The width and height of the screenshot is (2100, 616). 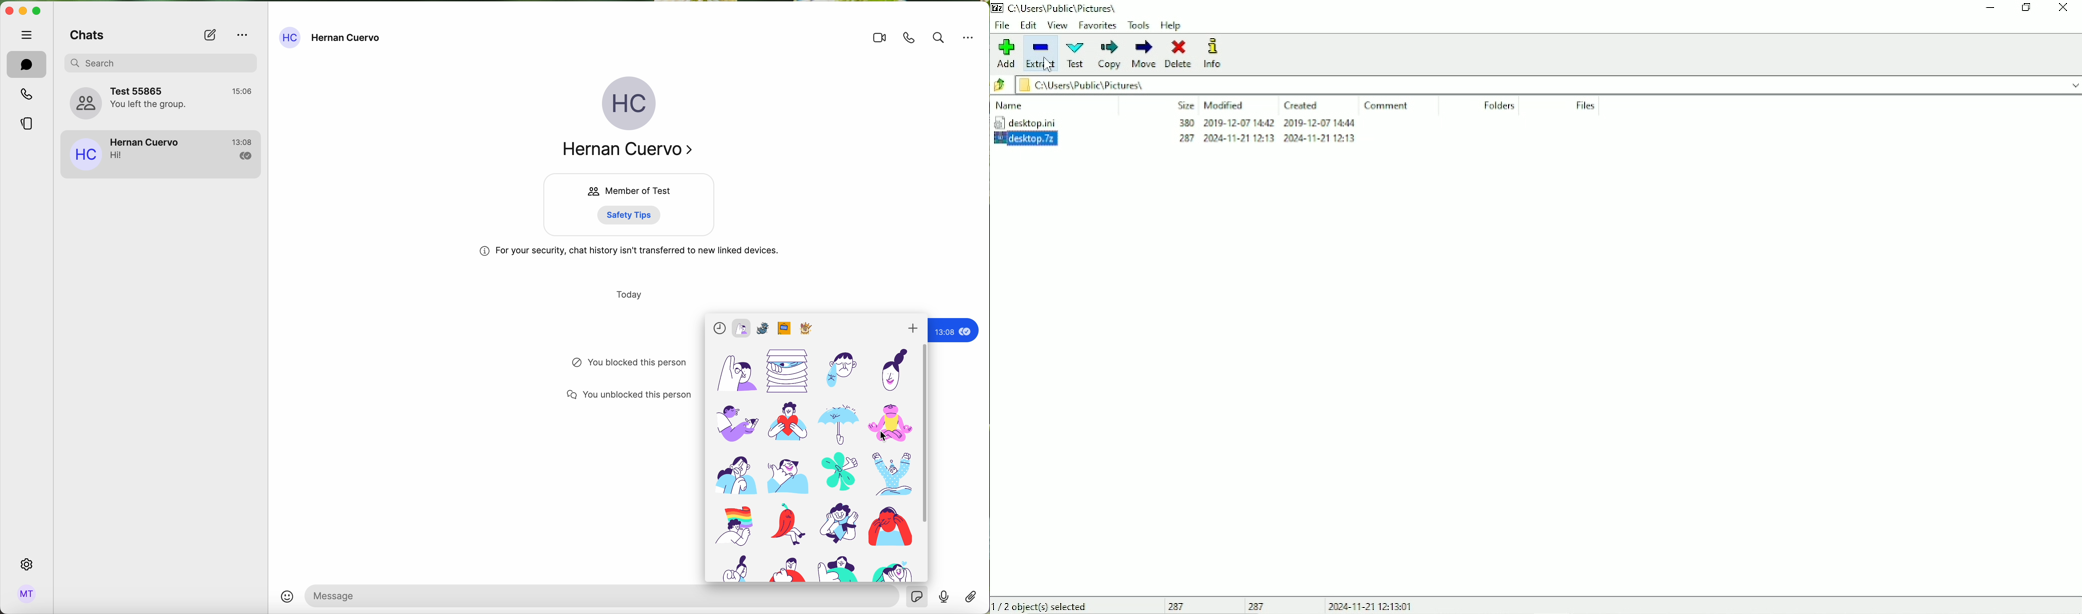 What do you see at coordinates (27, 594) in the screenshot?
I see `profile` at bounding box center [27, 594].